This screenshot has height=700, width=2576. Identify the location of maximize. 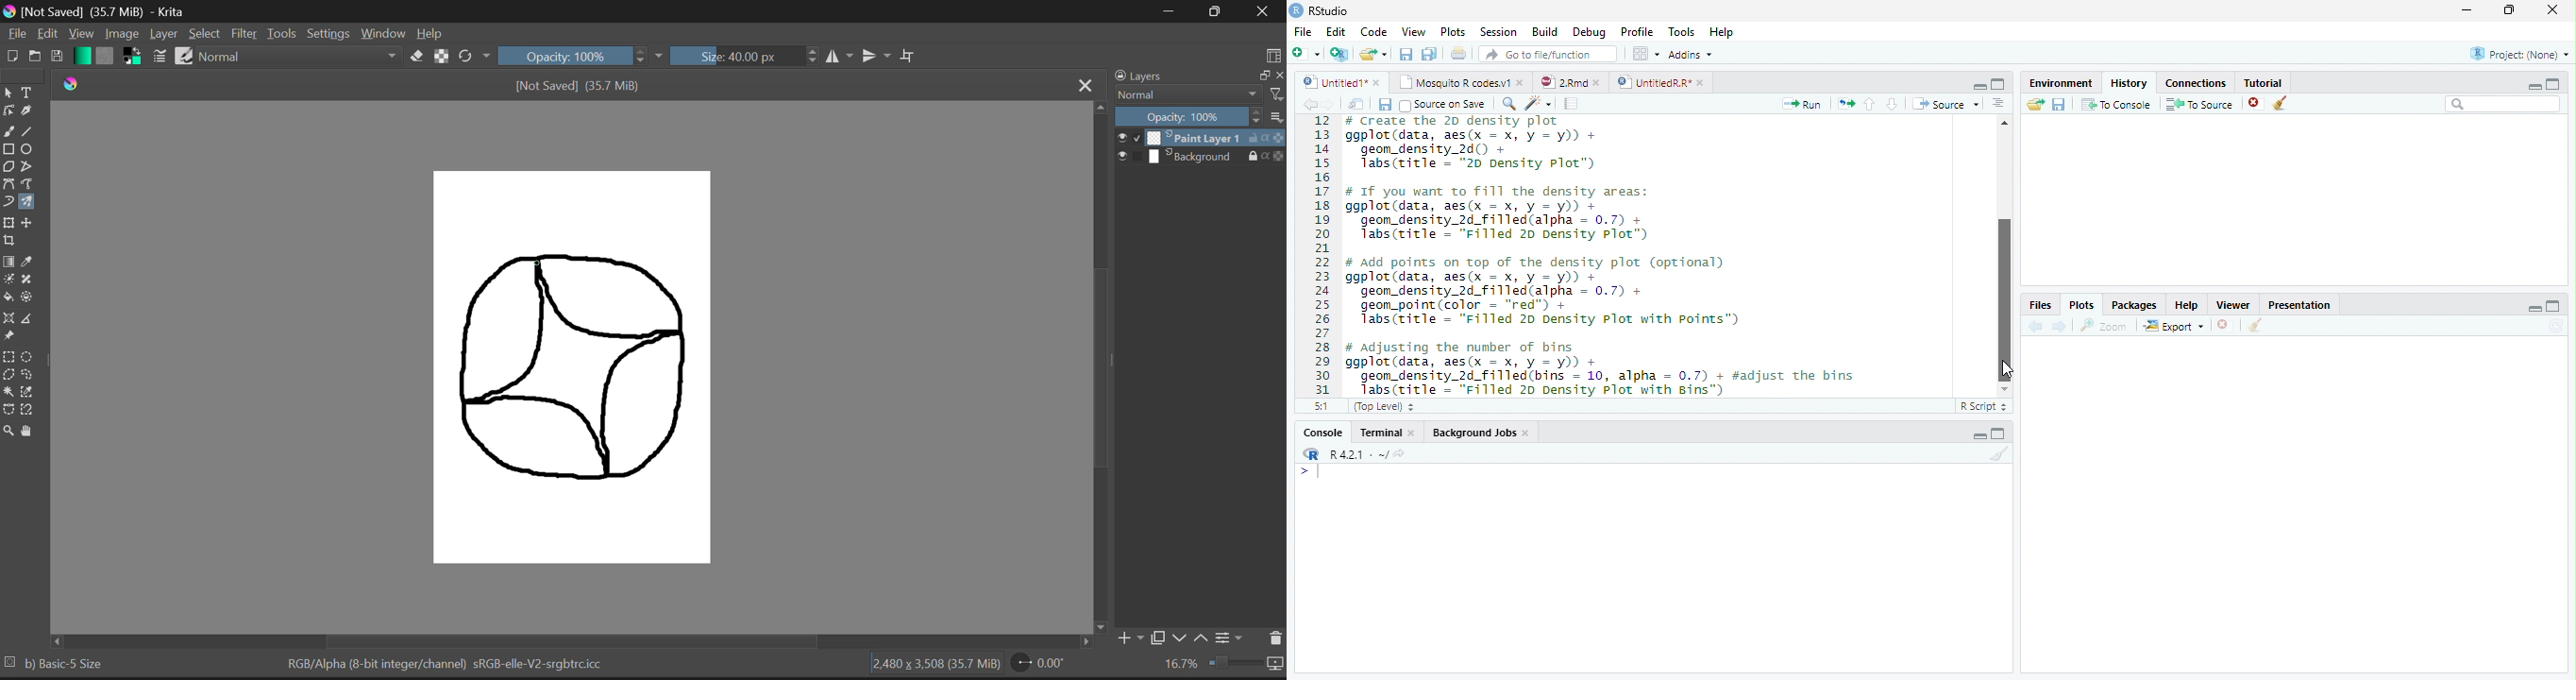
(2511, 9).